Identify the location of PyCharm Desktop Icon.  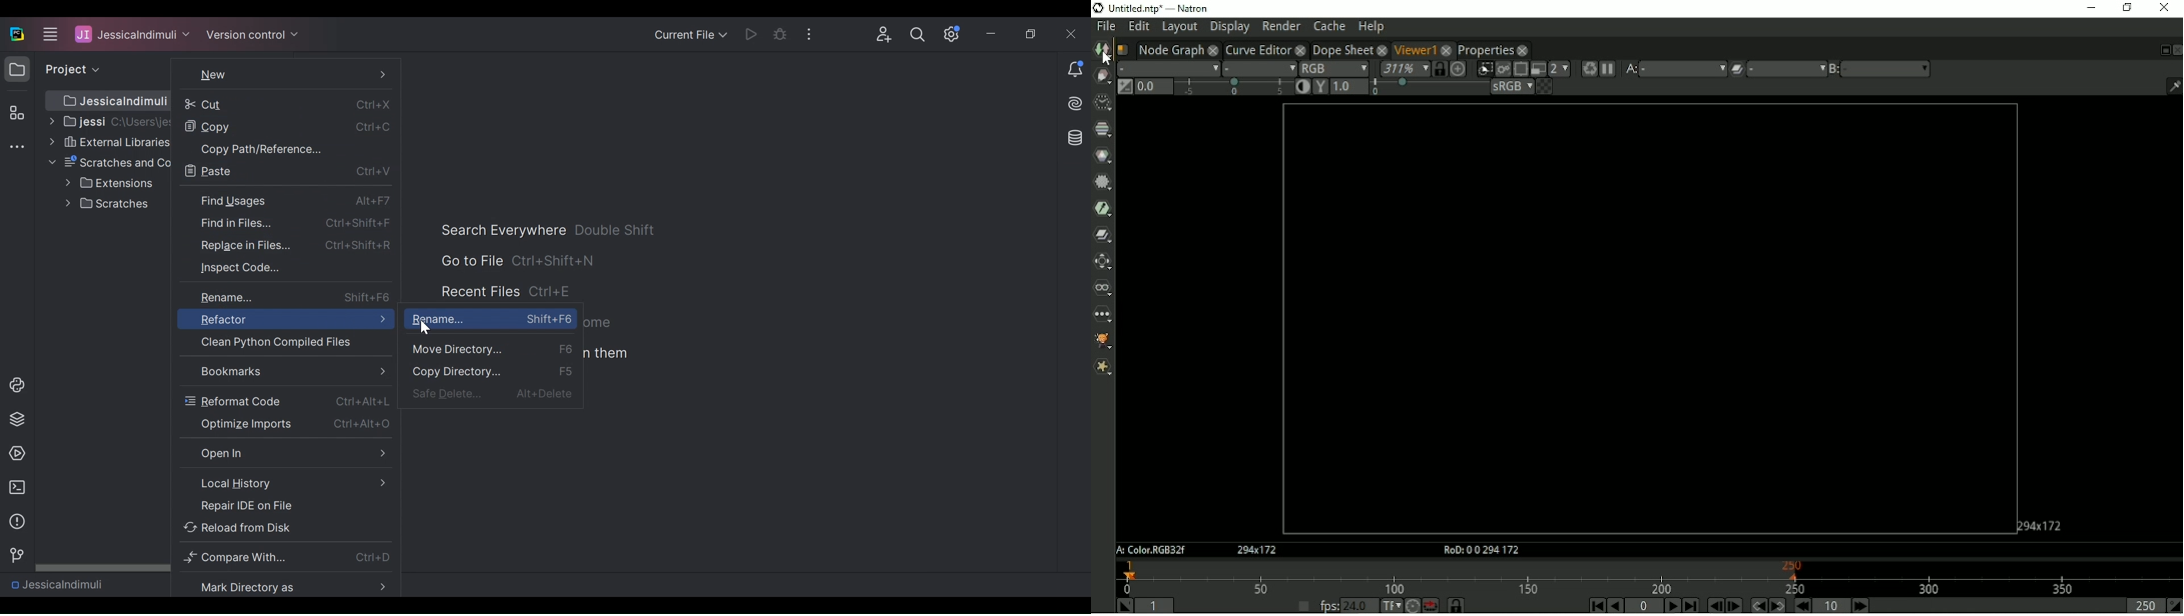
(18, 35).